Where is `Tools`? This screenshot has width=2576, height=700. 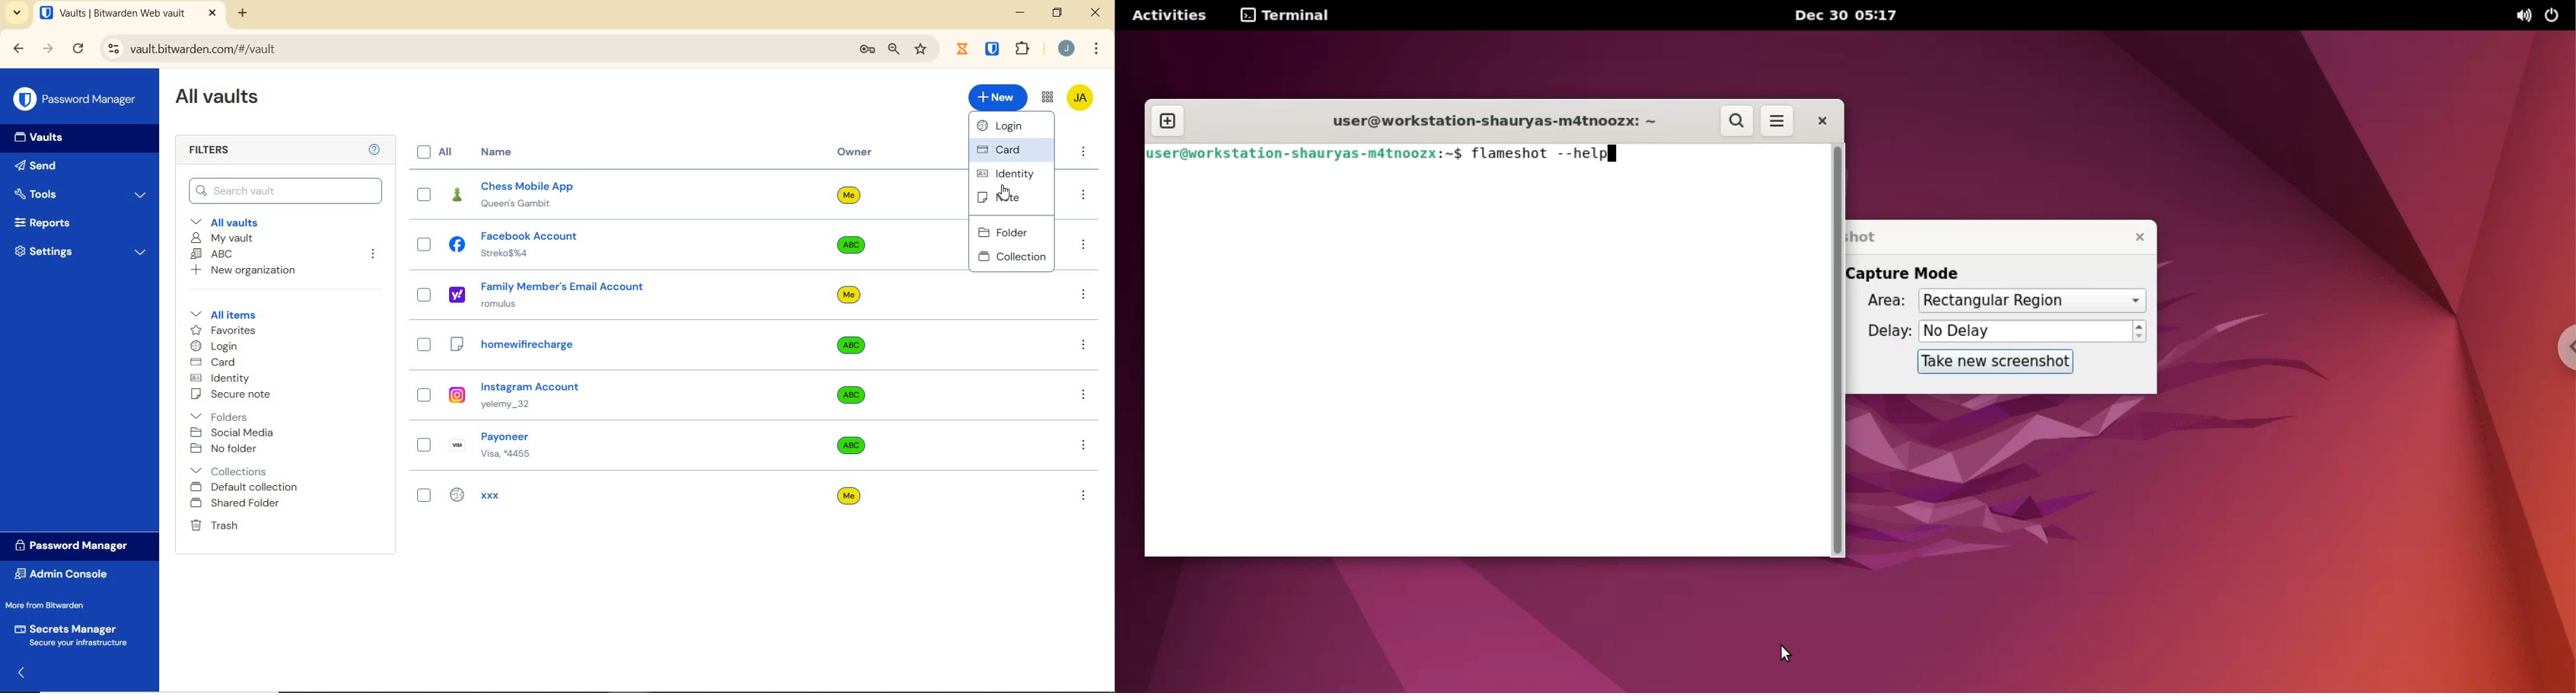 Tools is located at coordinates (81, 192).